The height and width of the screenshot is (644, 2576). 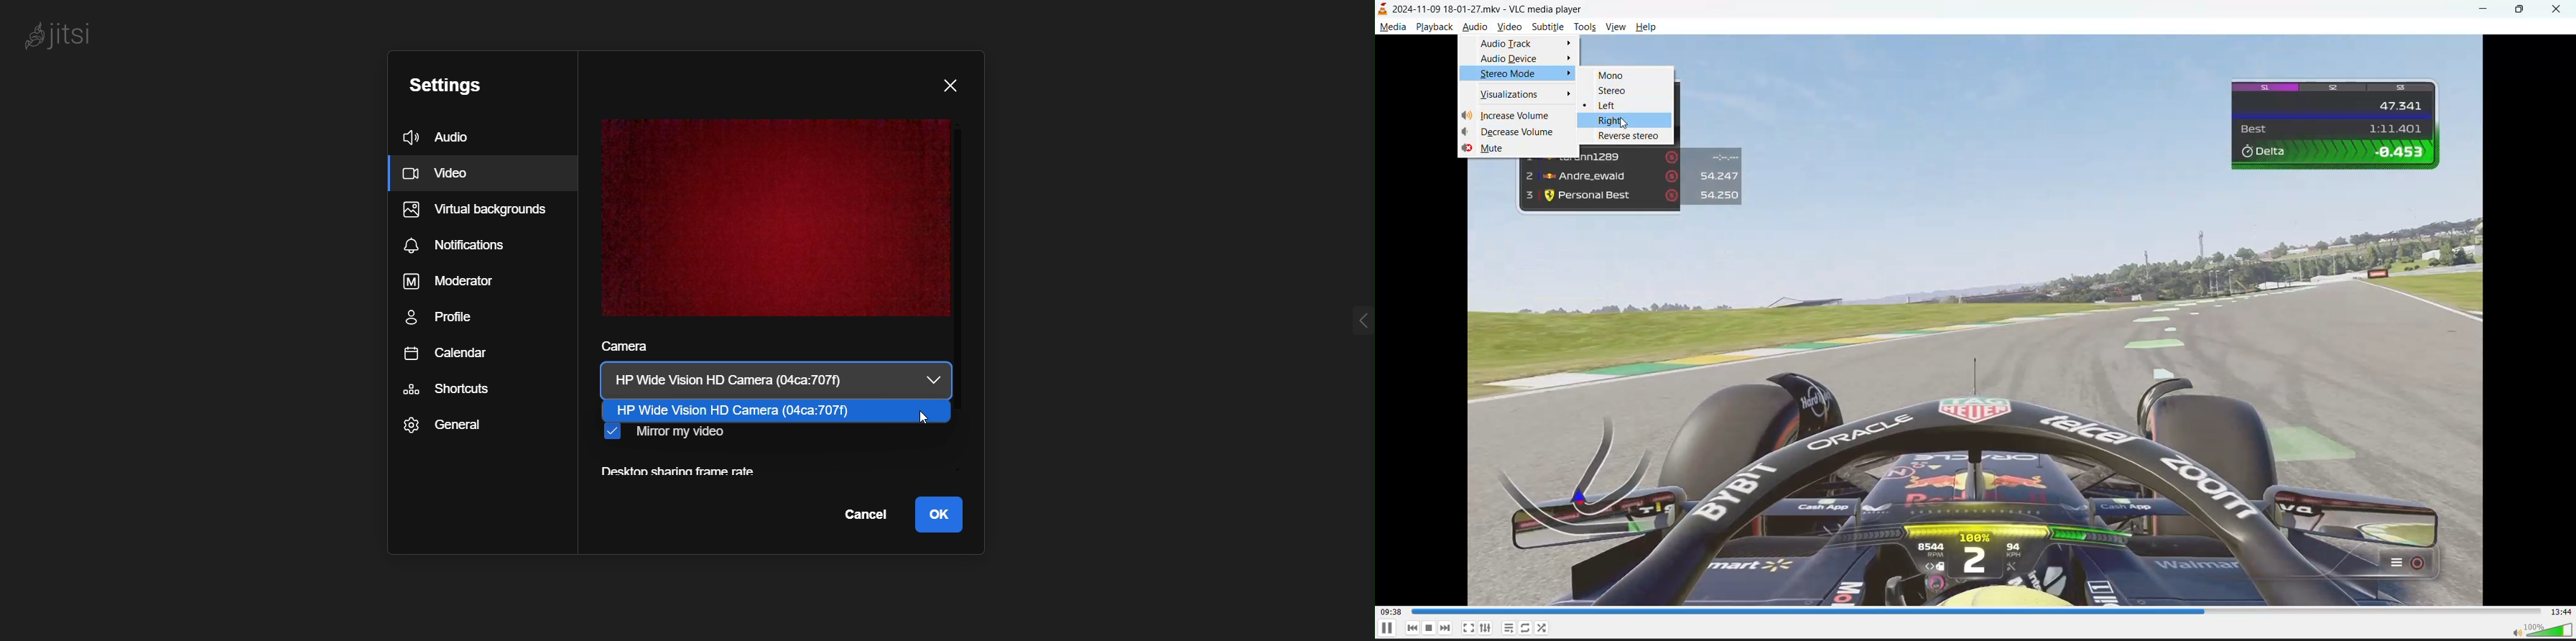 I want to click on profile, so click(x=454, y=321).